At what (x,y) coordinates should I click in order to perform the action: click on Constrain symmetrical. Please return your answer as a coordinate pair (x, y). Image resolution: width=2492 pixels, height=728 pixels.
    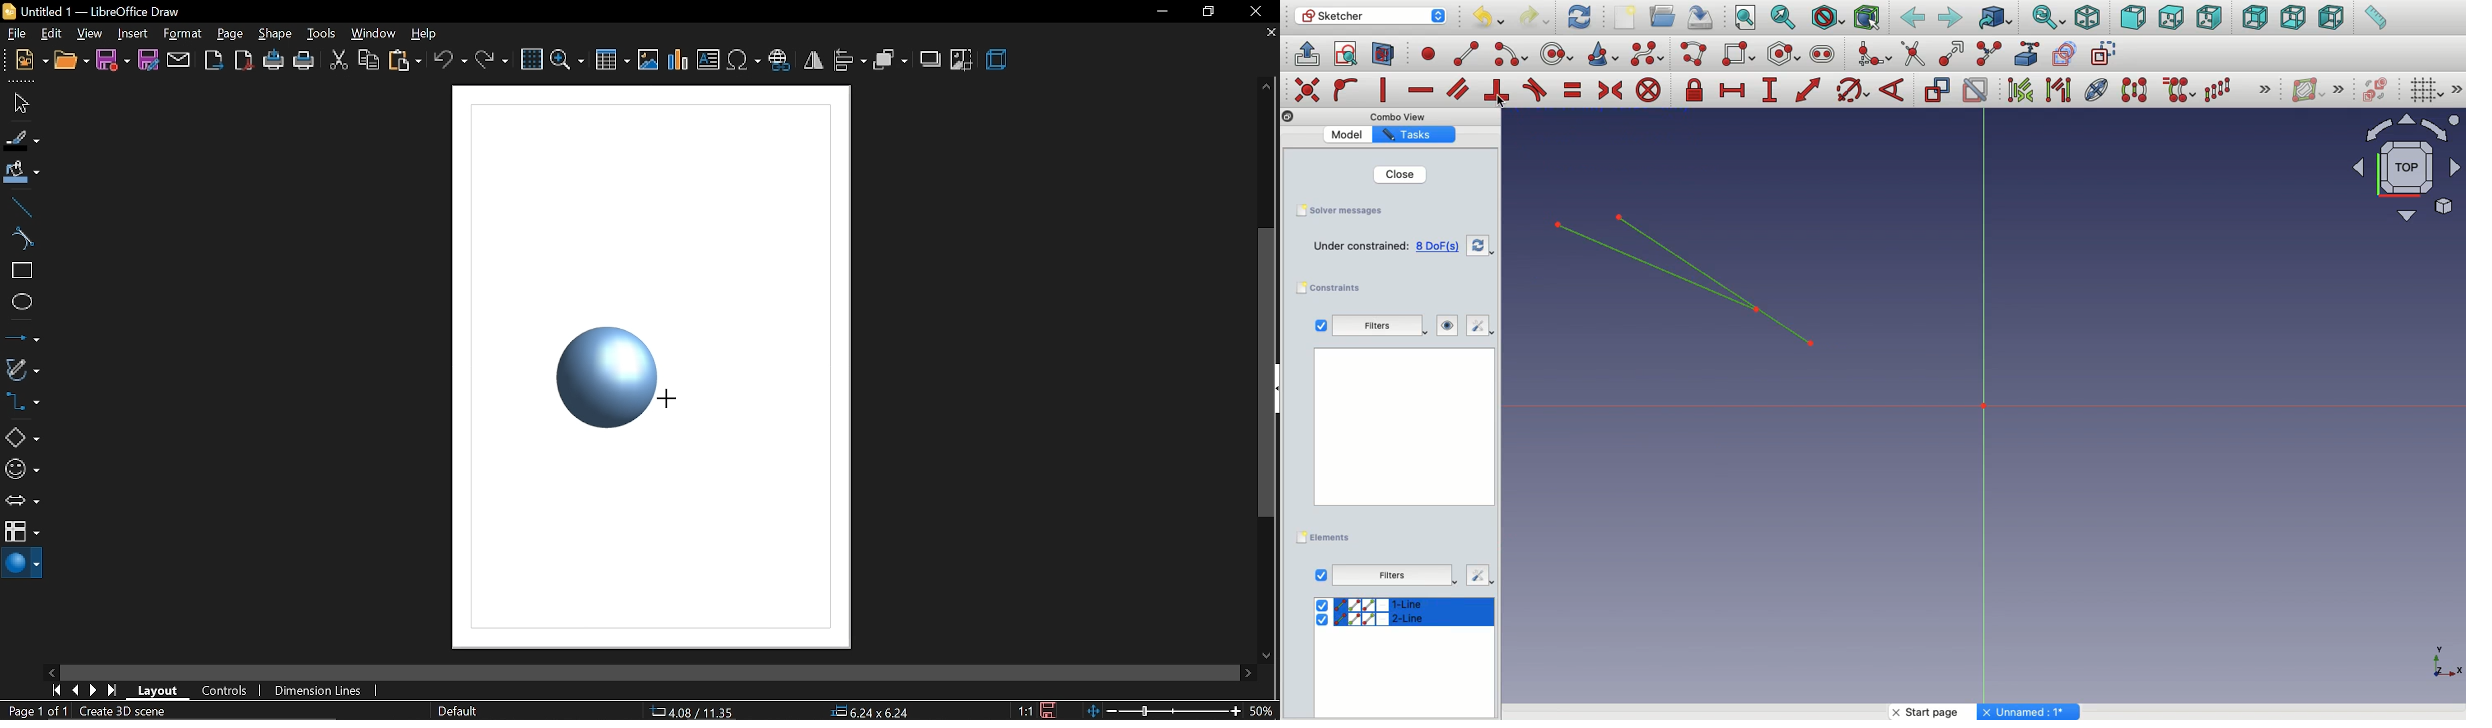
    Looking at the image, I should click on (1610, 91).